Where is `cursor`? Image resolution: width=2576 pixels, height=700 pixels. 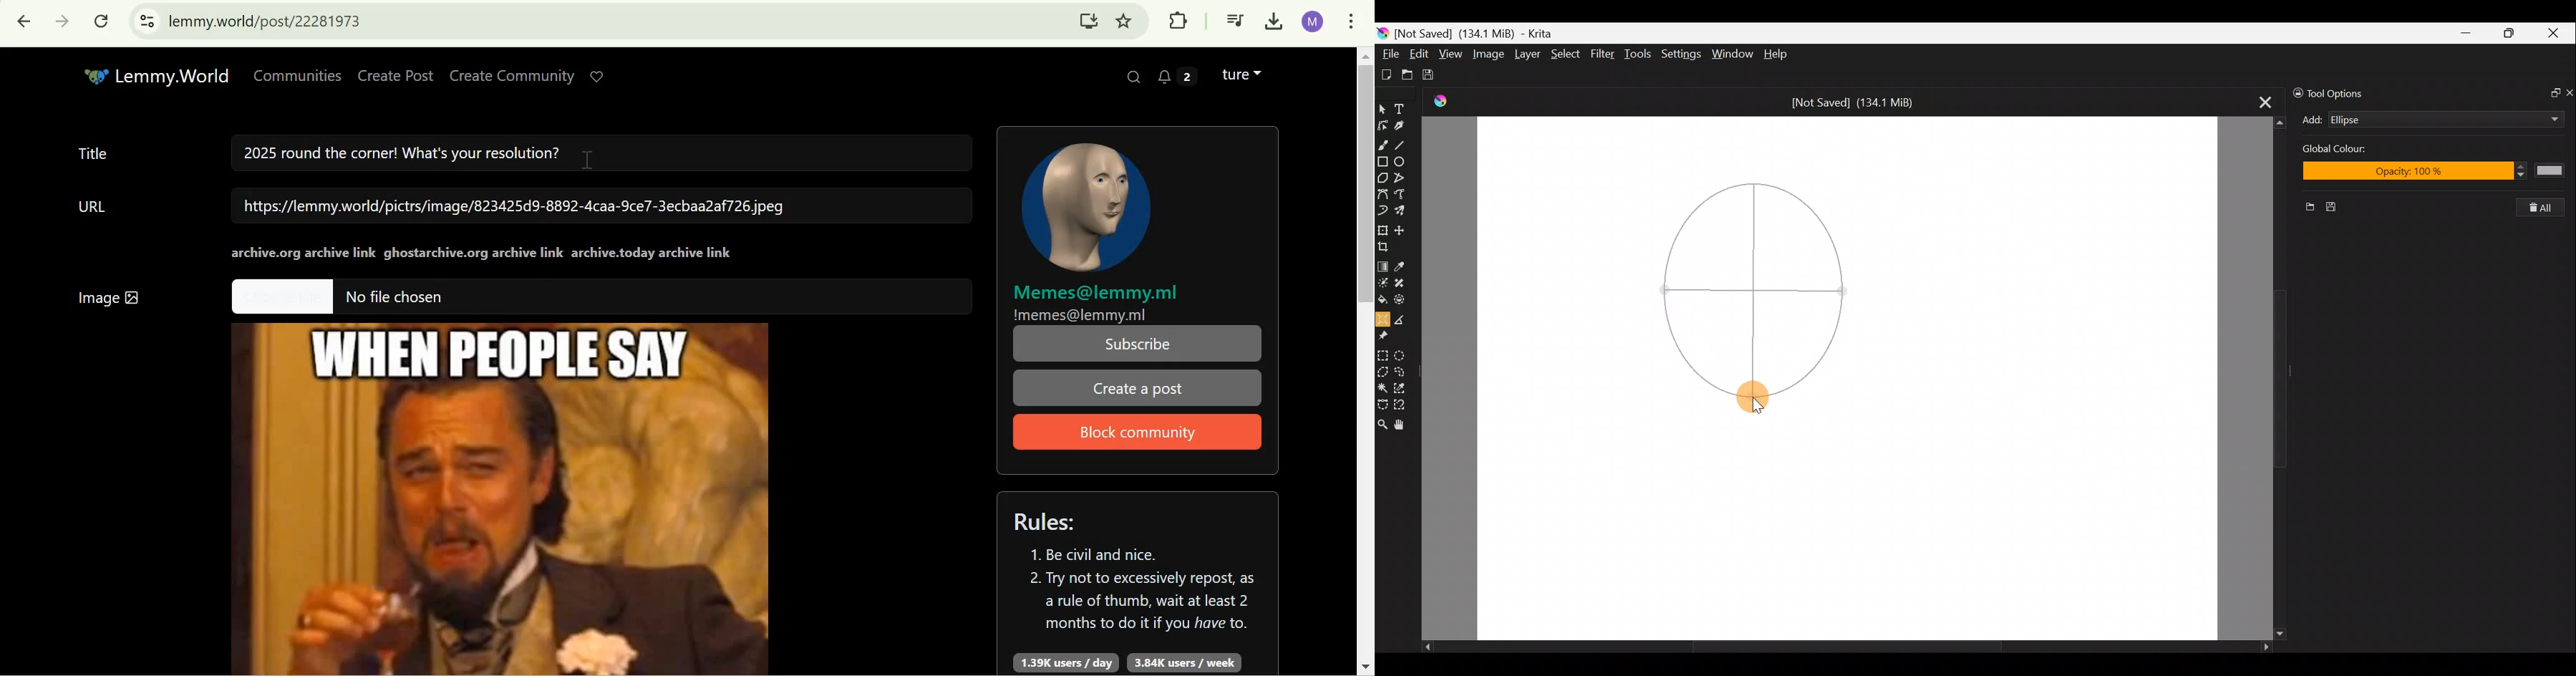
cursor is located at coordinates (588, 158).